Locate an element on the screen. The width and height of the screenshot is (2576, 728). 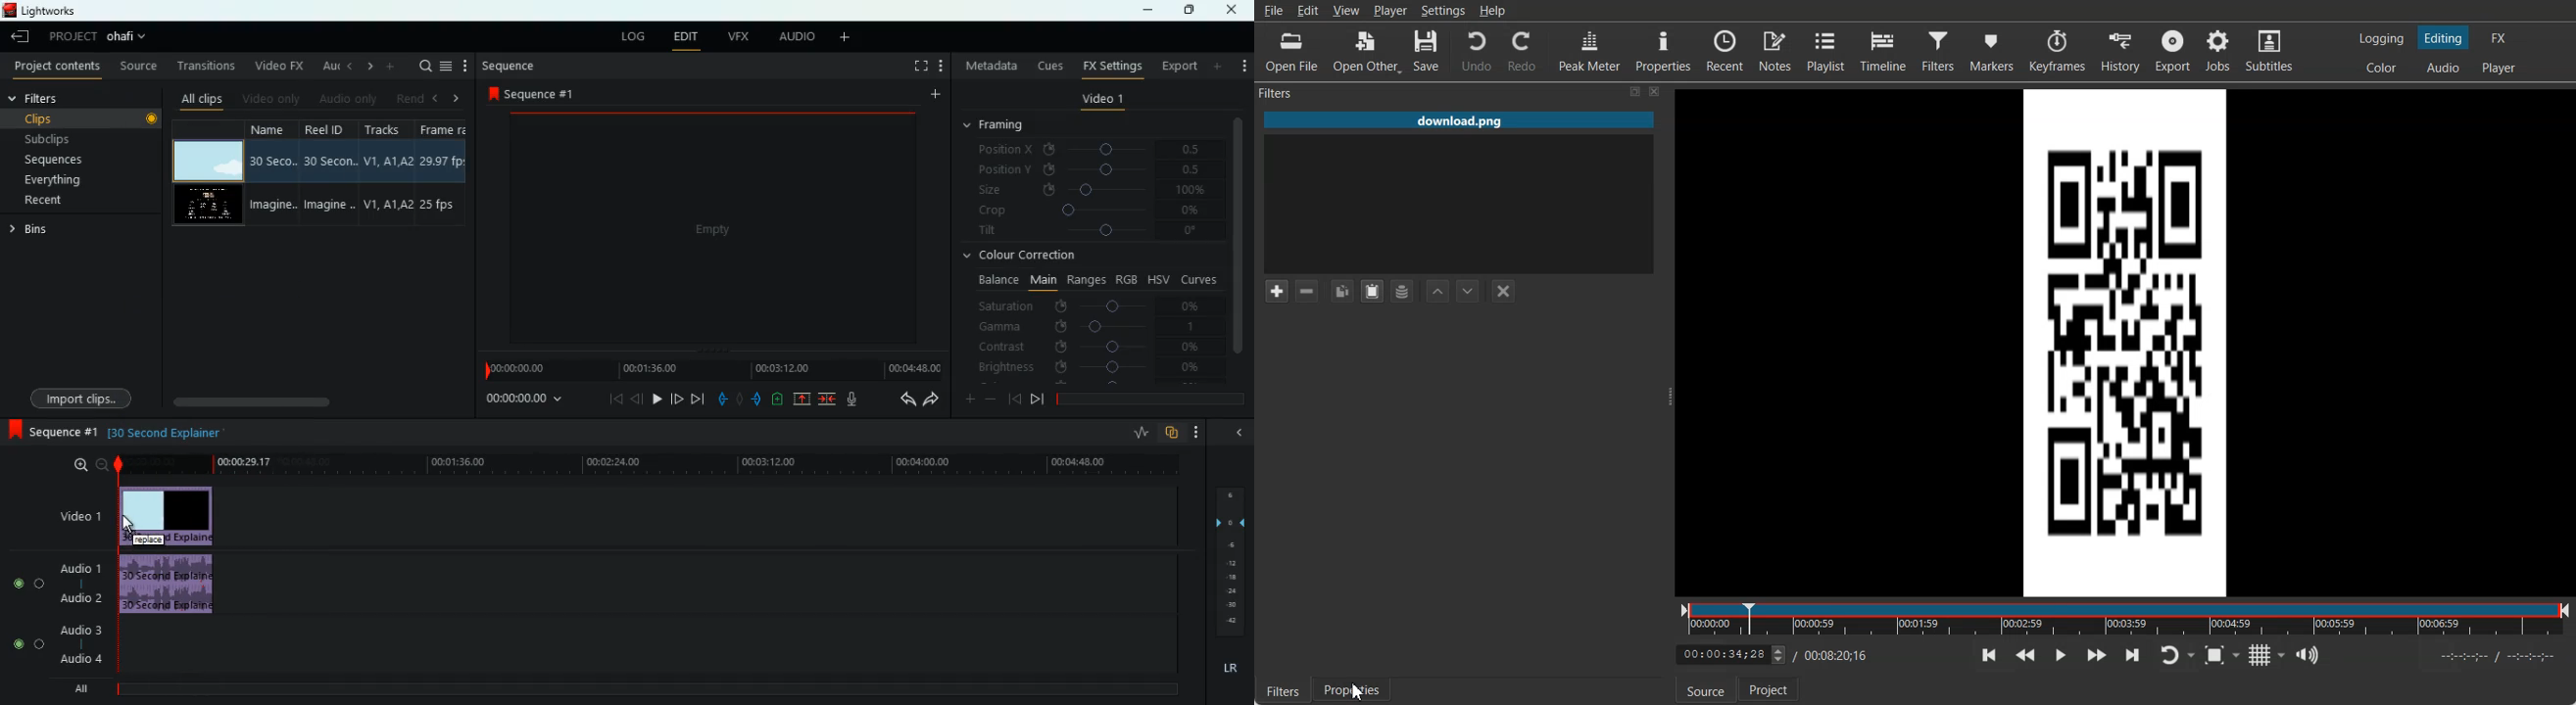
Subtitles is located at coordinates (2270, 52).